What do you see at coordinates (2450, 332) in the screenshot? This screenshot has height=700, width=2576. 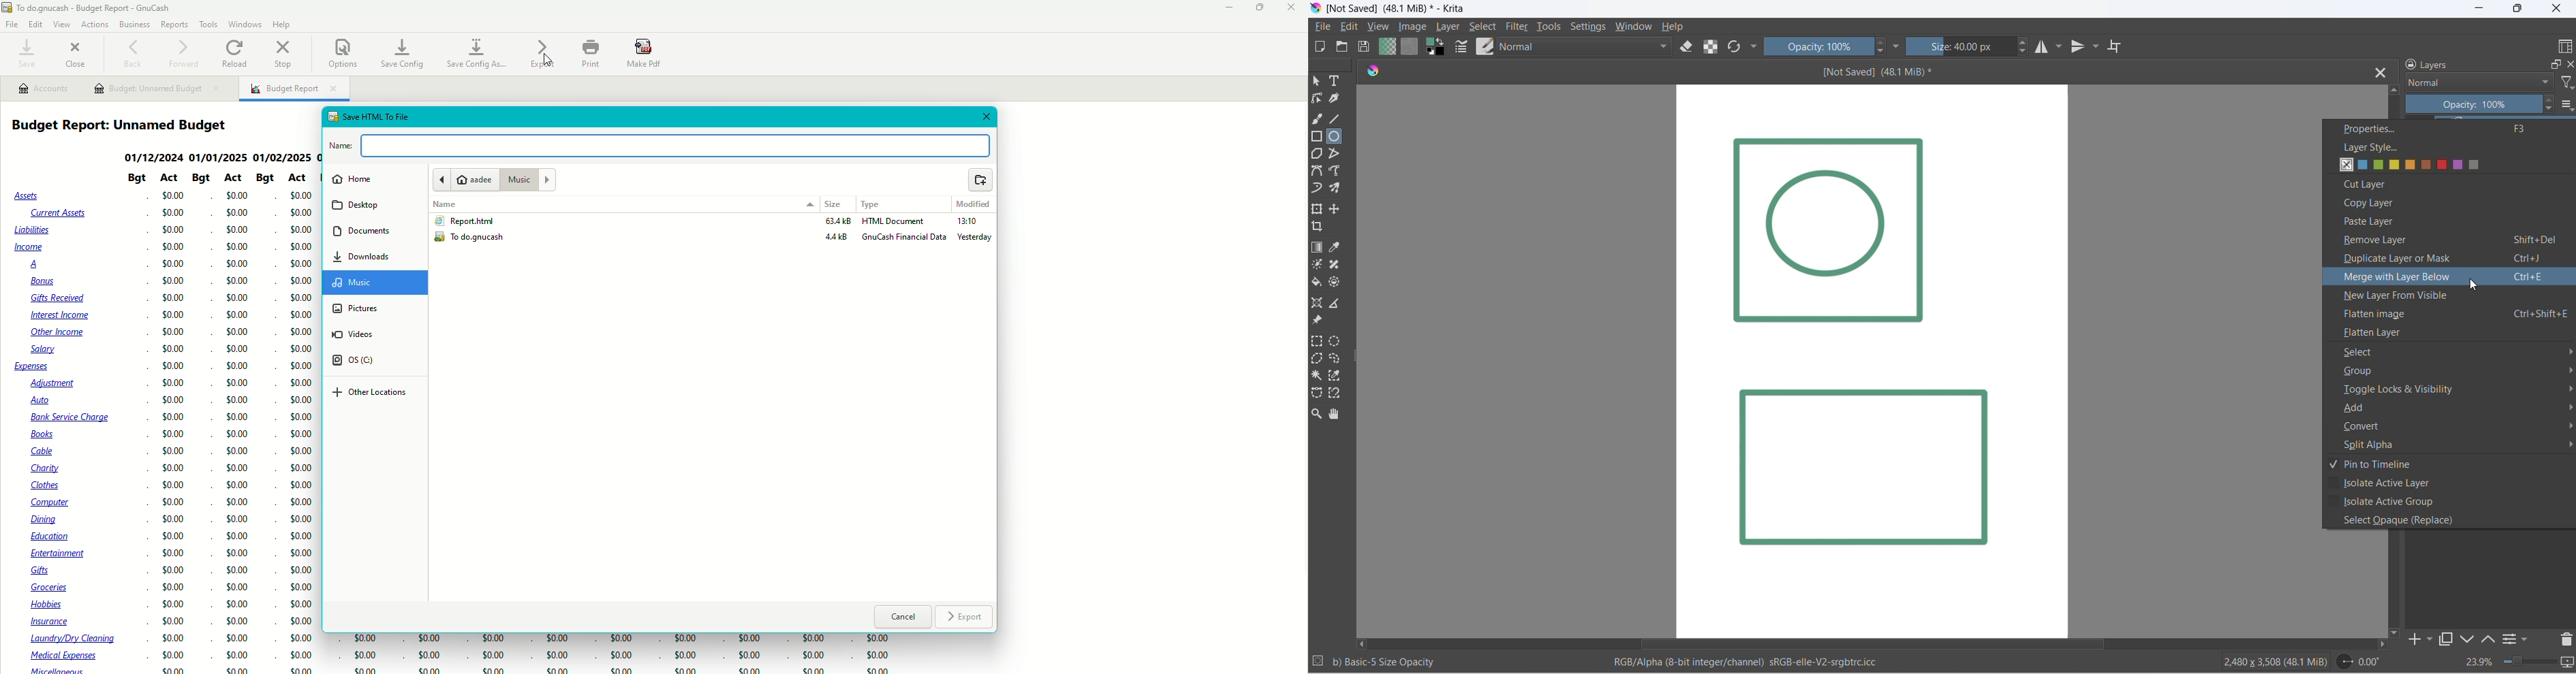 I see `flatten layer` at bounding box center [2450, 332].